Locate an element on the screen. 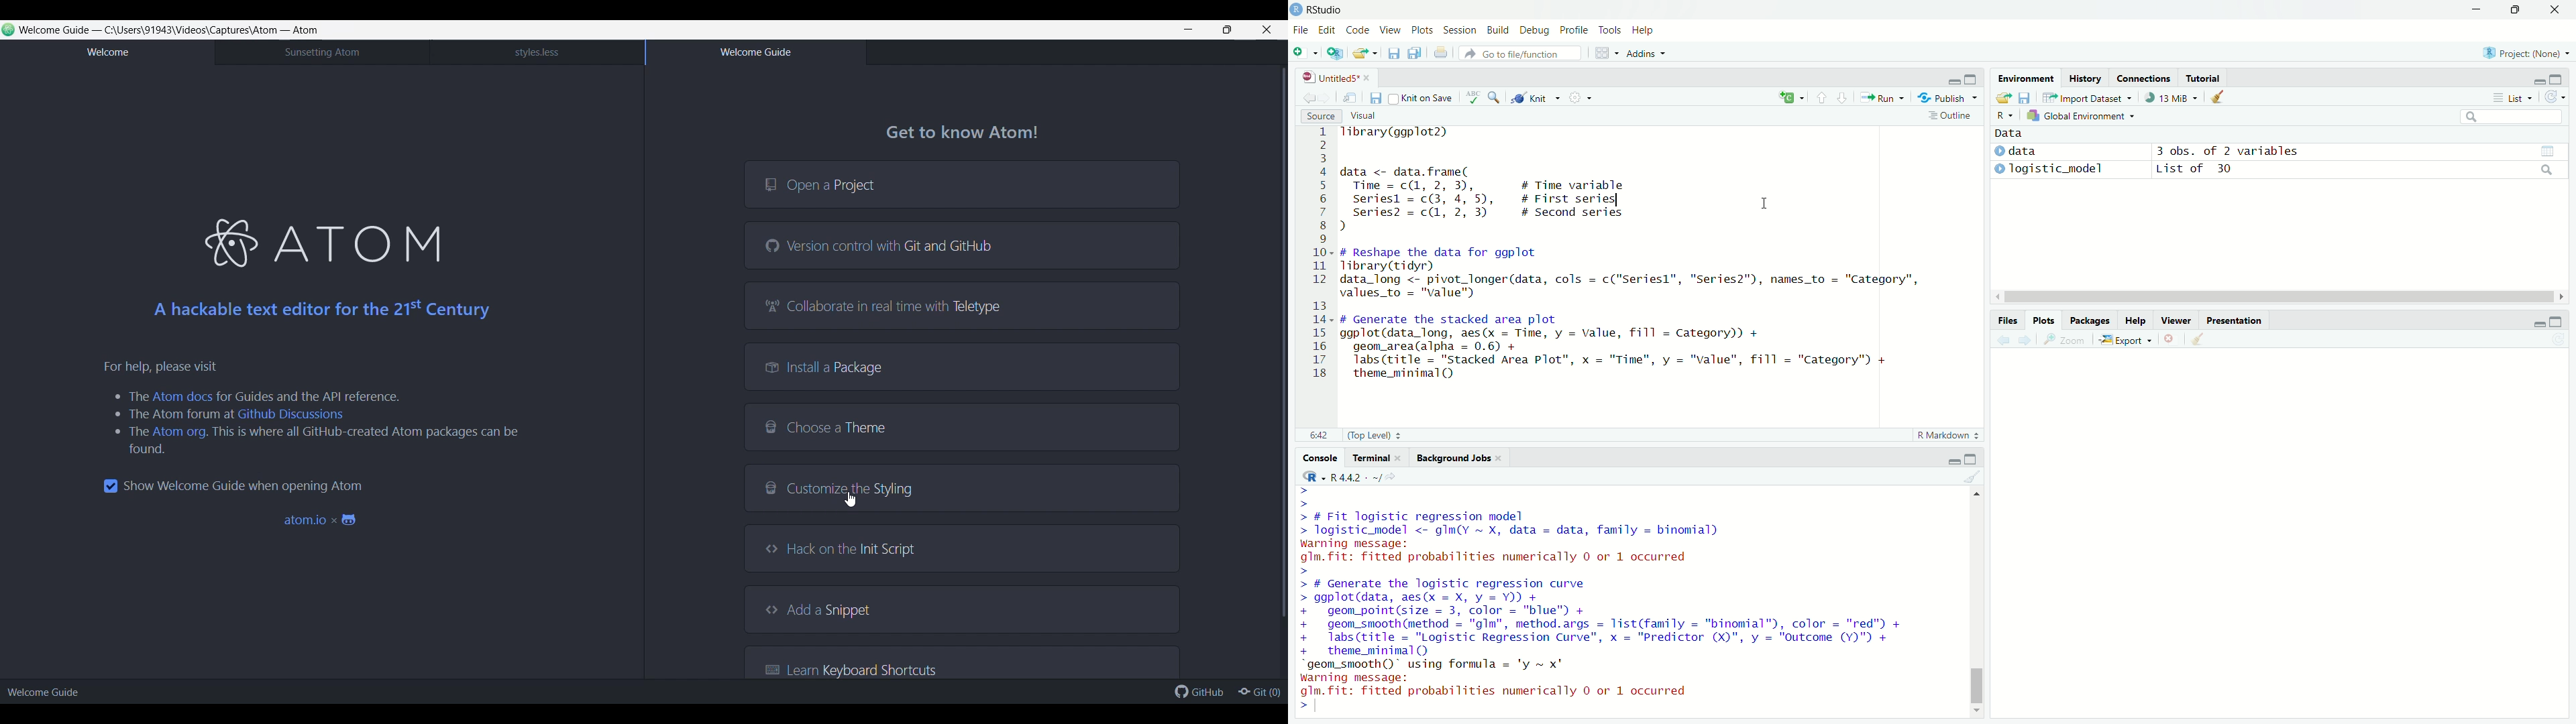  refresh is located at coordinates (2553, 98).